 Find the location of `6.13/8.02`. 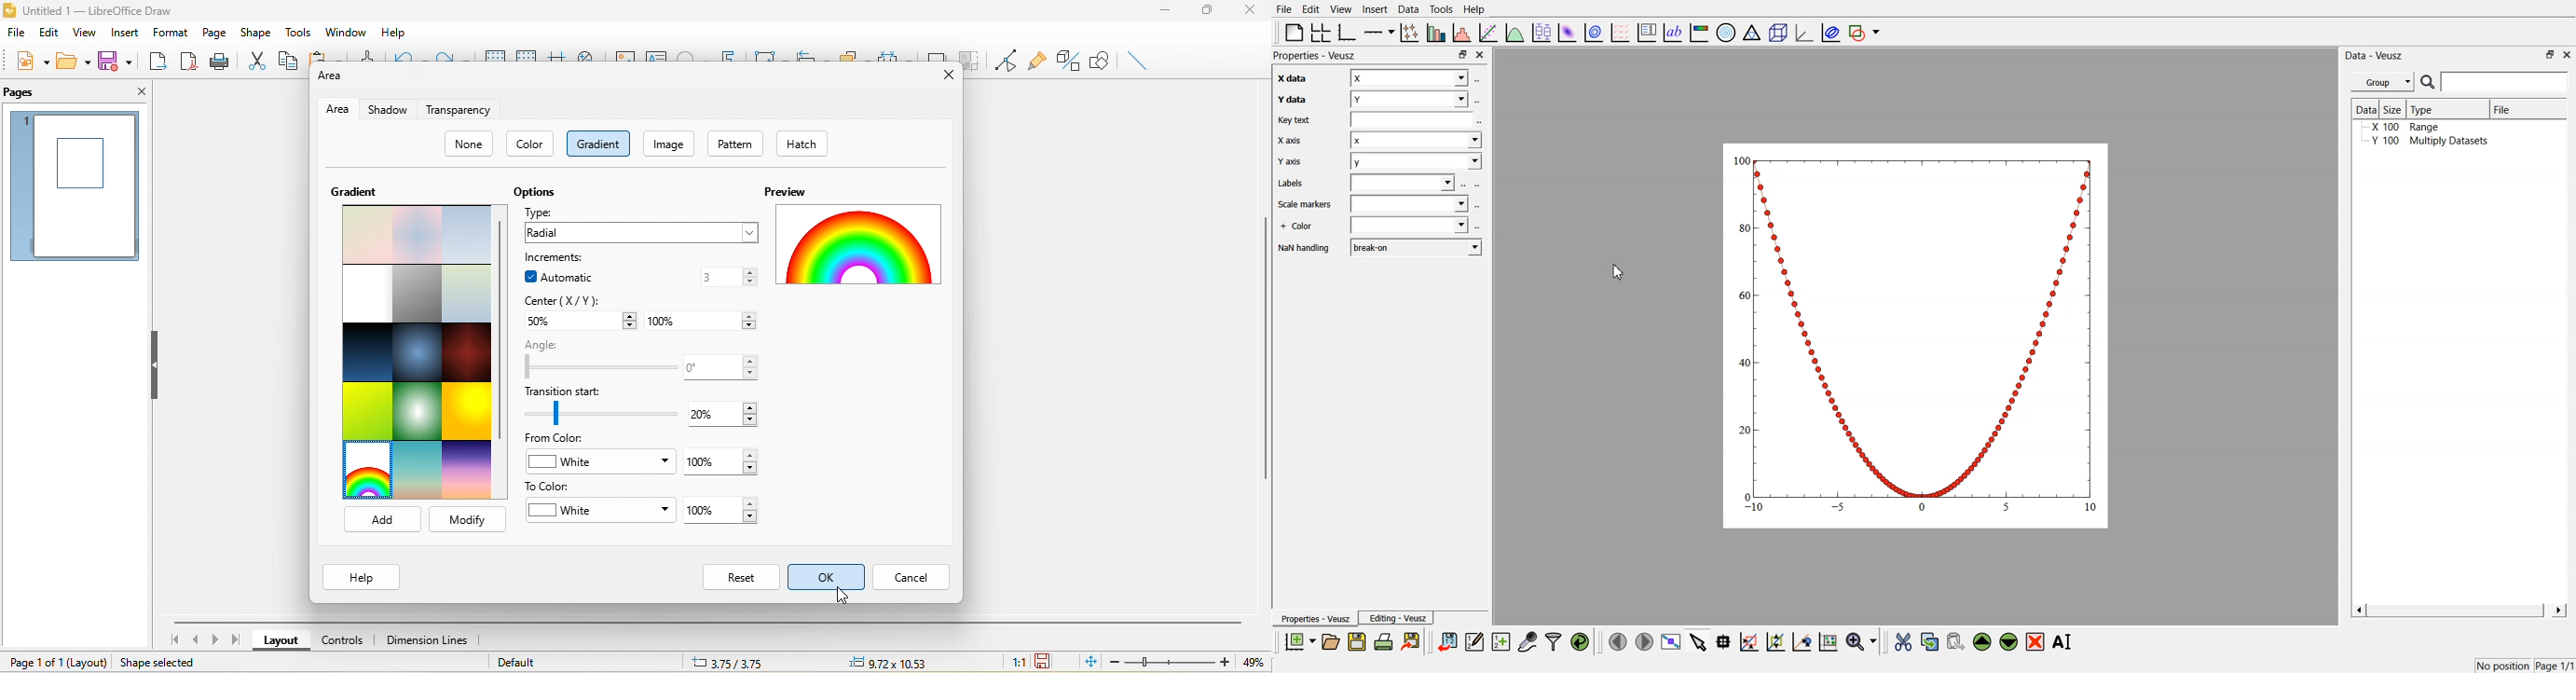

6.13/8.02 is located at coordinates (737, 662).